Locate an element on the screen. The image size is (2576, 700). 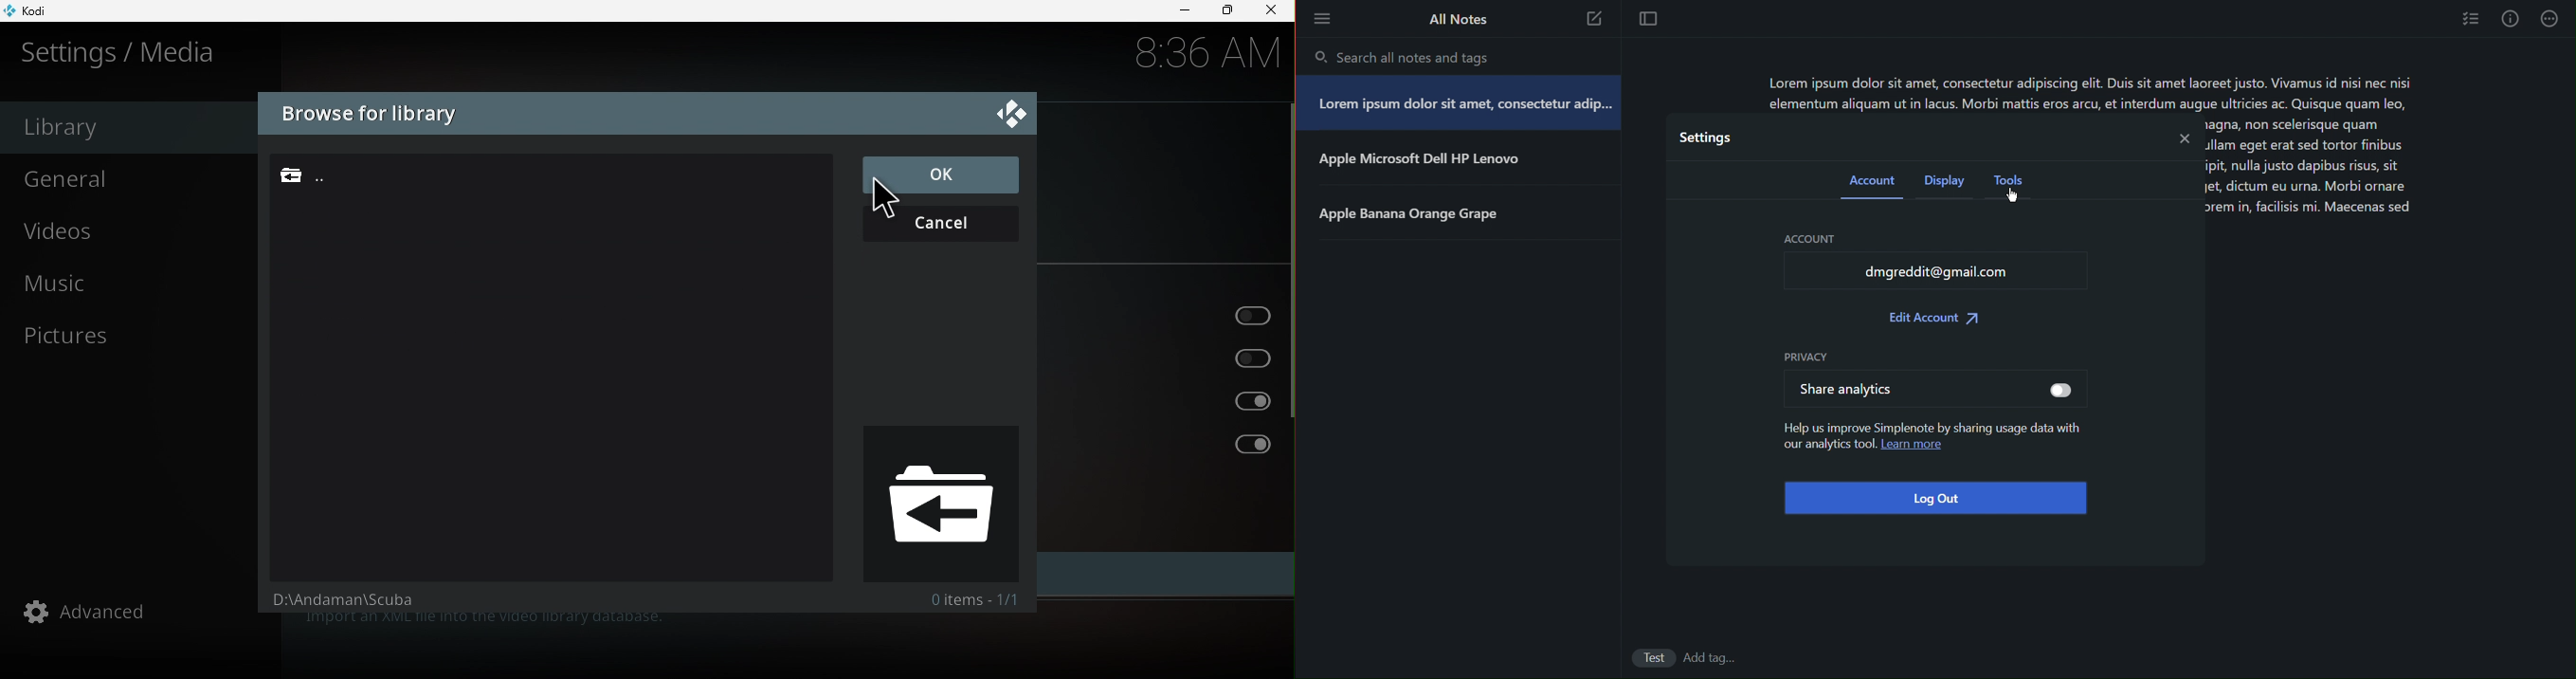
Library is located at coordinates (126, 127).